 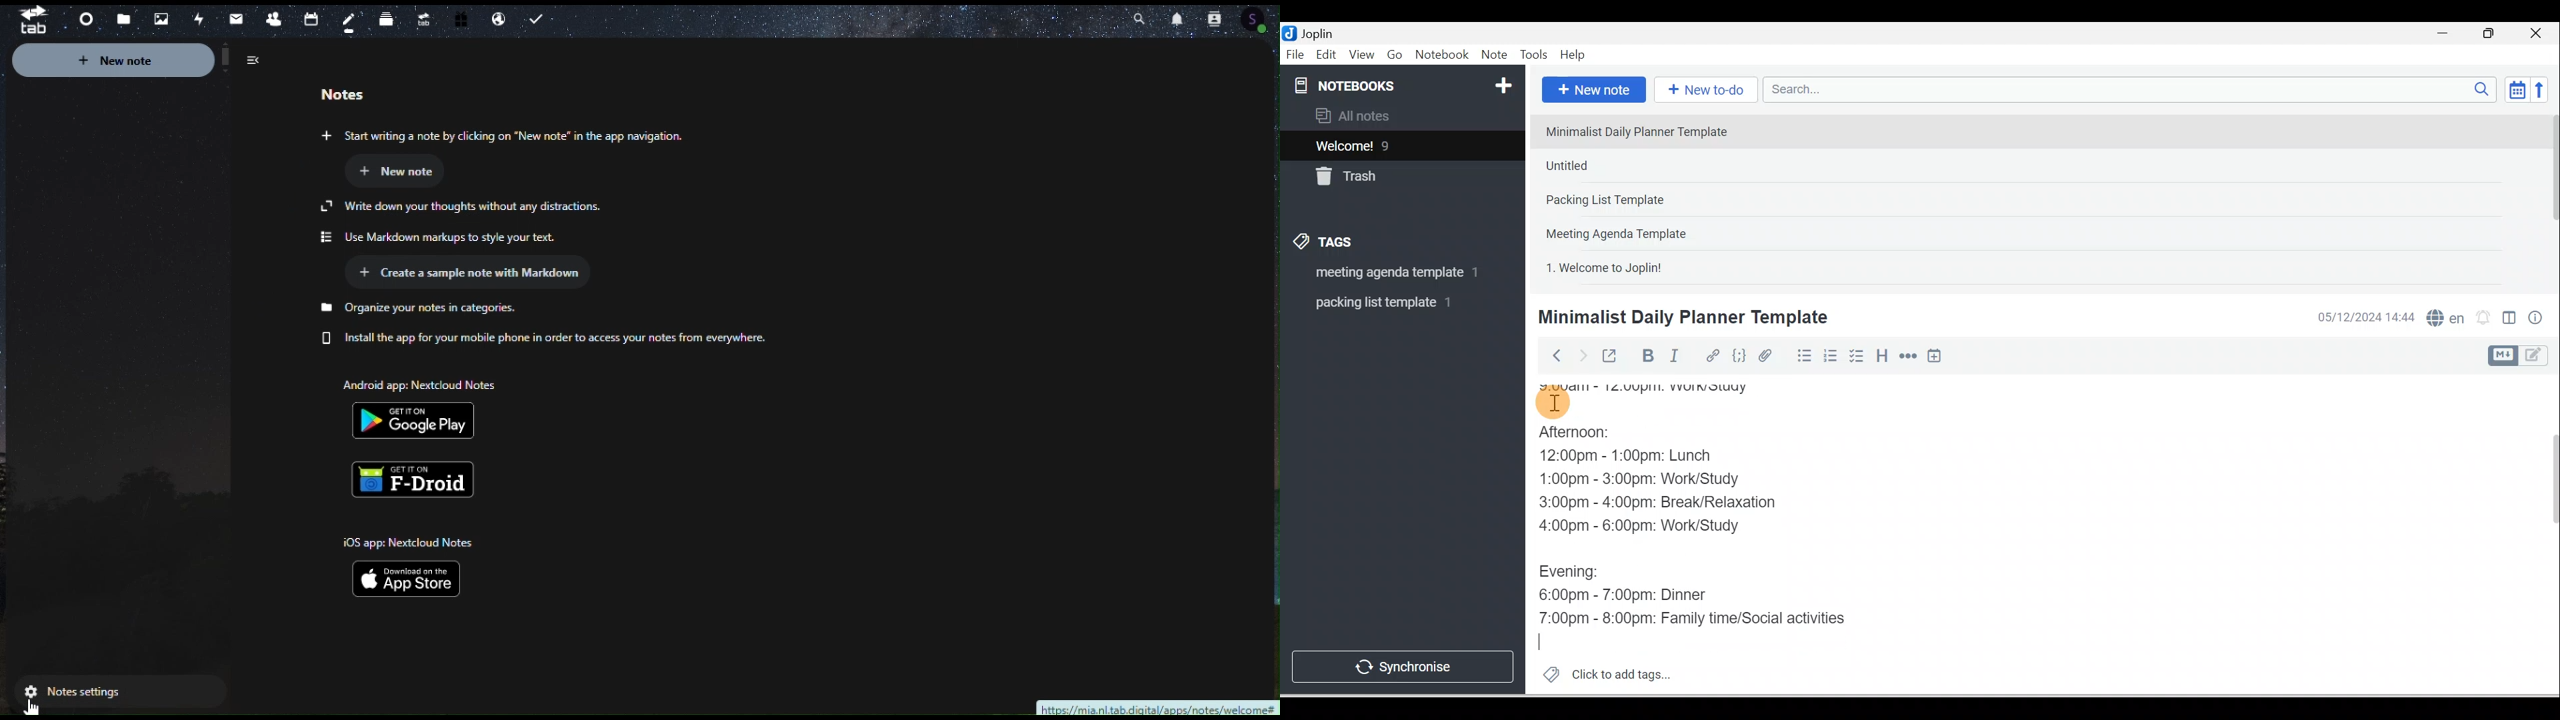 I want to click on Note, so click(x=1493, y=55).